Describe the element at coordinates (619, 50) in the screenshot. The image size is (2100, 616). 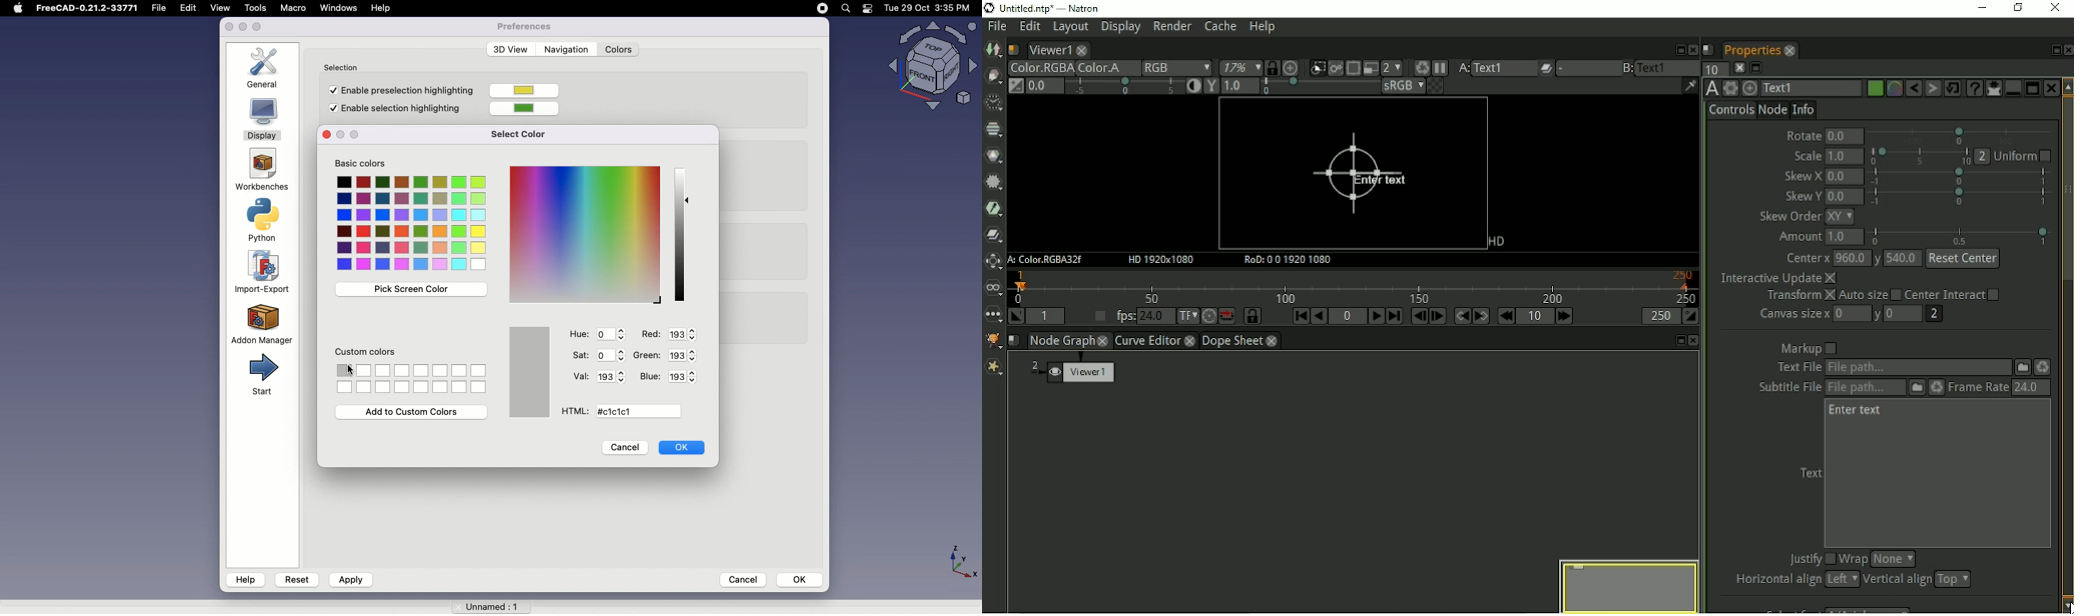
I see `Colors` at that location.